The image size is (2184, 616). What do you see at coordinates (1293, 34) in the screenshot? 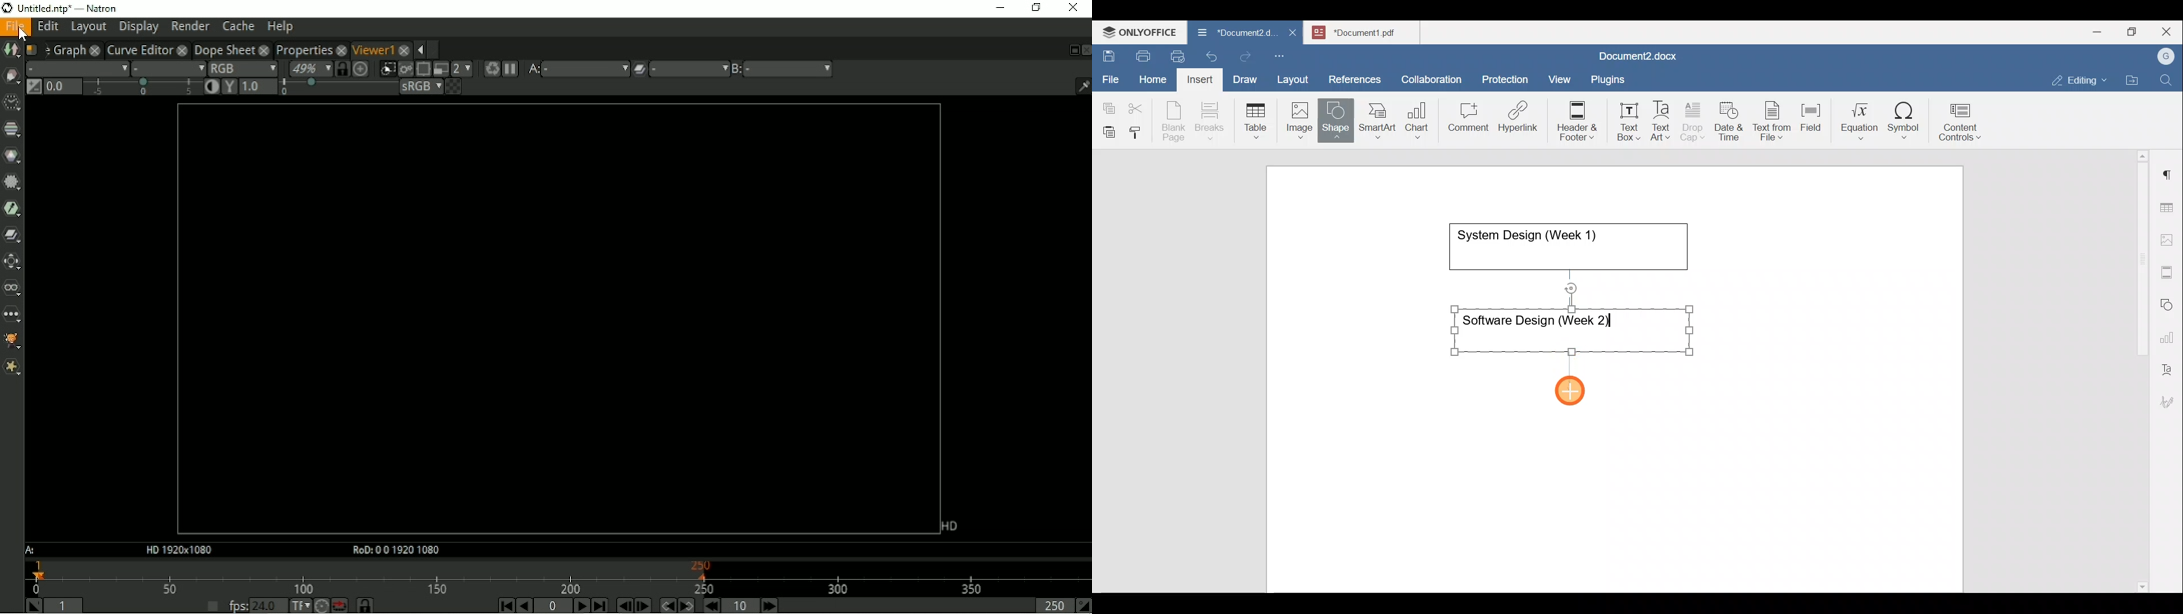
I see `Close document` at bounding box center [1293, 34].